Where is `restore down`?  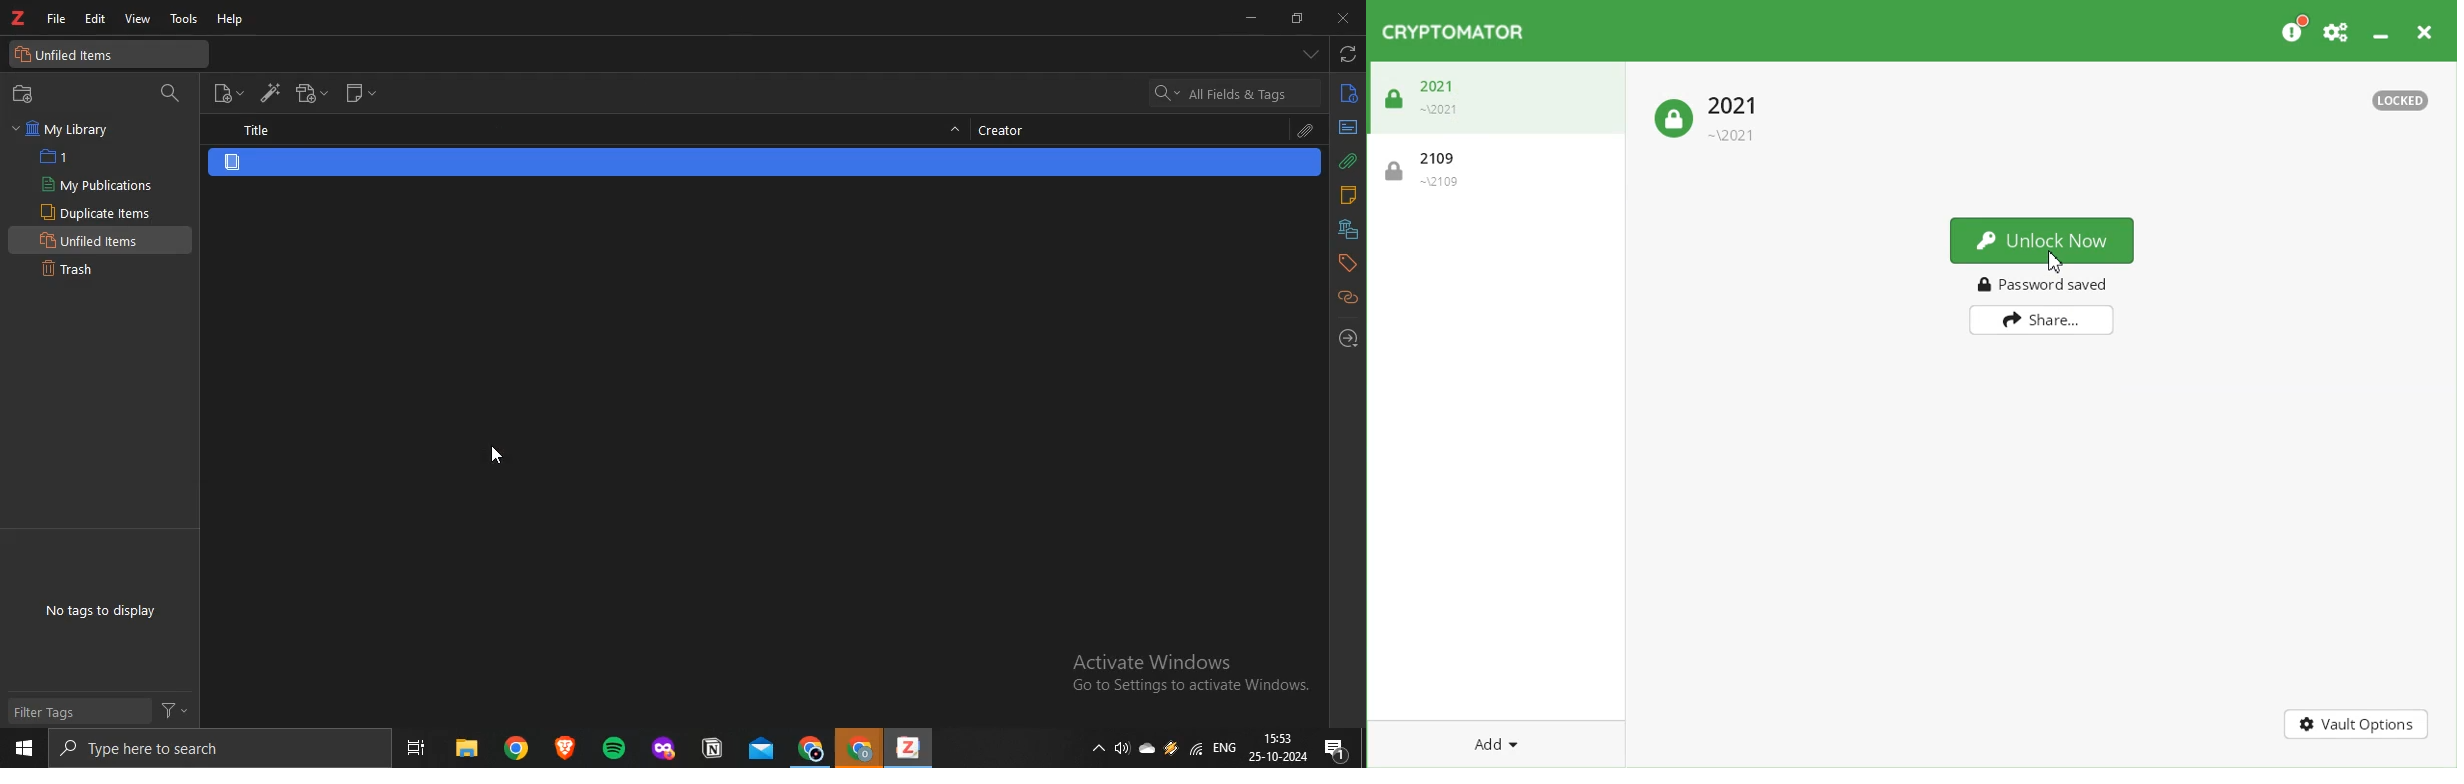 restore down is located at coordinates (1297, 20).